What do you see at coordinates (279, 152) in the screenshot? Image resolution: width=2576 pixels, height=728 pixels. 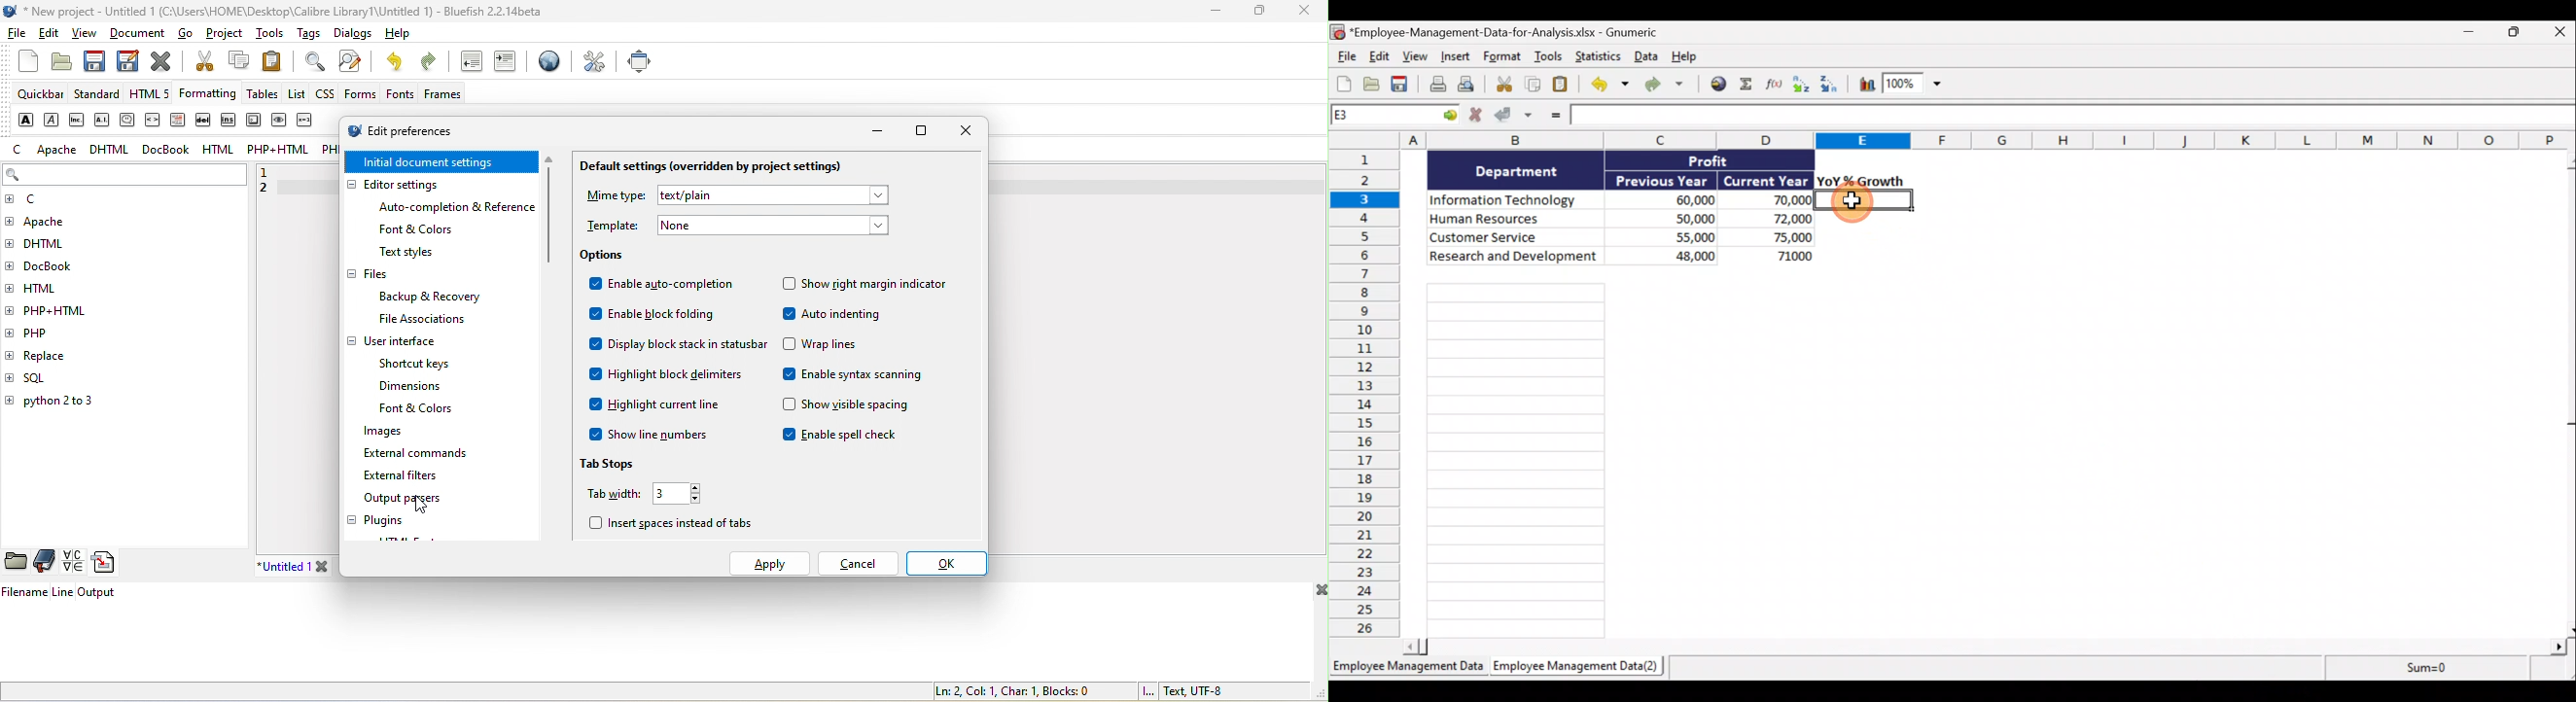 I see `php+html` at bounding box center [279, 152].